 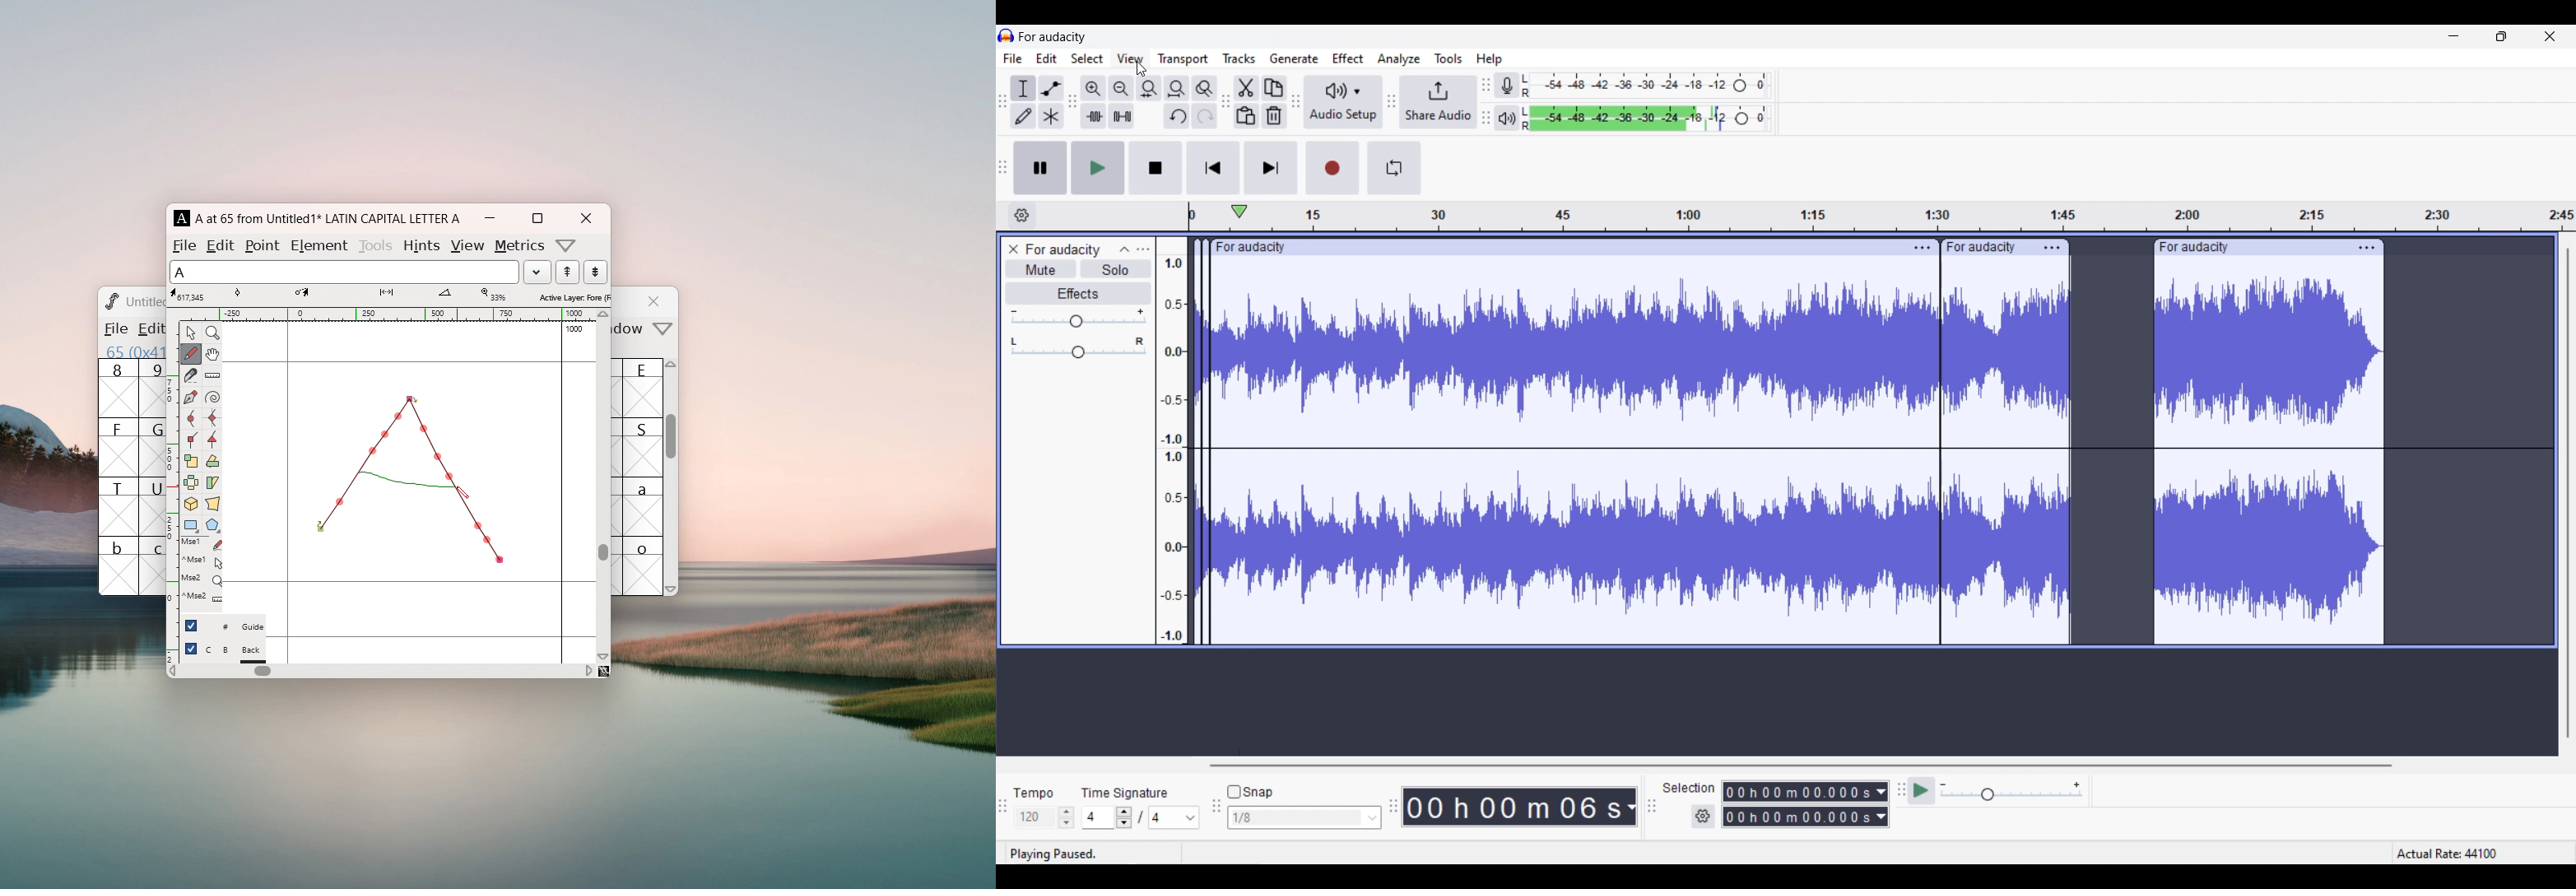 I want to click on maginify, so click(x=212, y=333).